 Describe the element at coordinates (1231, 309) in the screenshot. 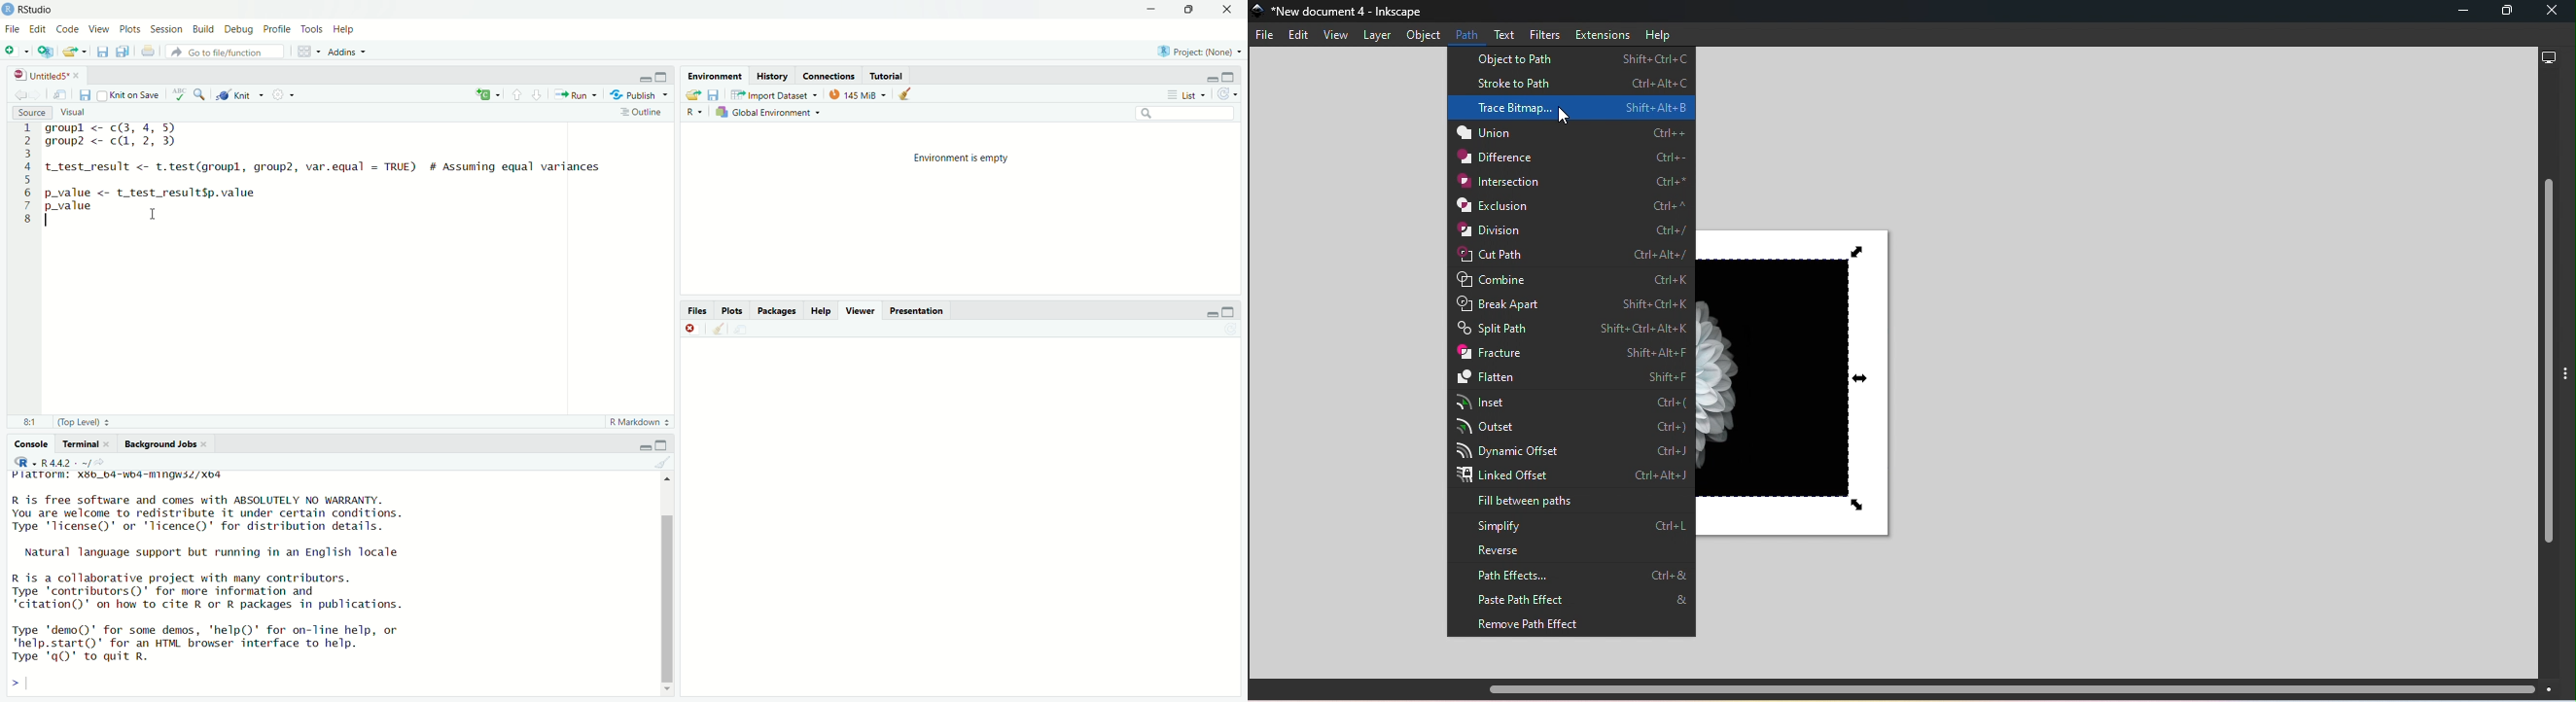

I see `maximise` at that location.